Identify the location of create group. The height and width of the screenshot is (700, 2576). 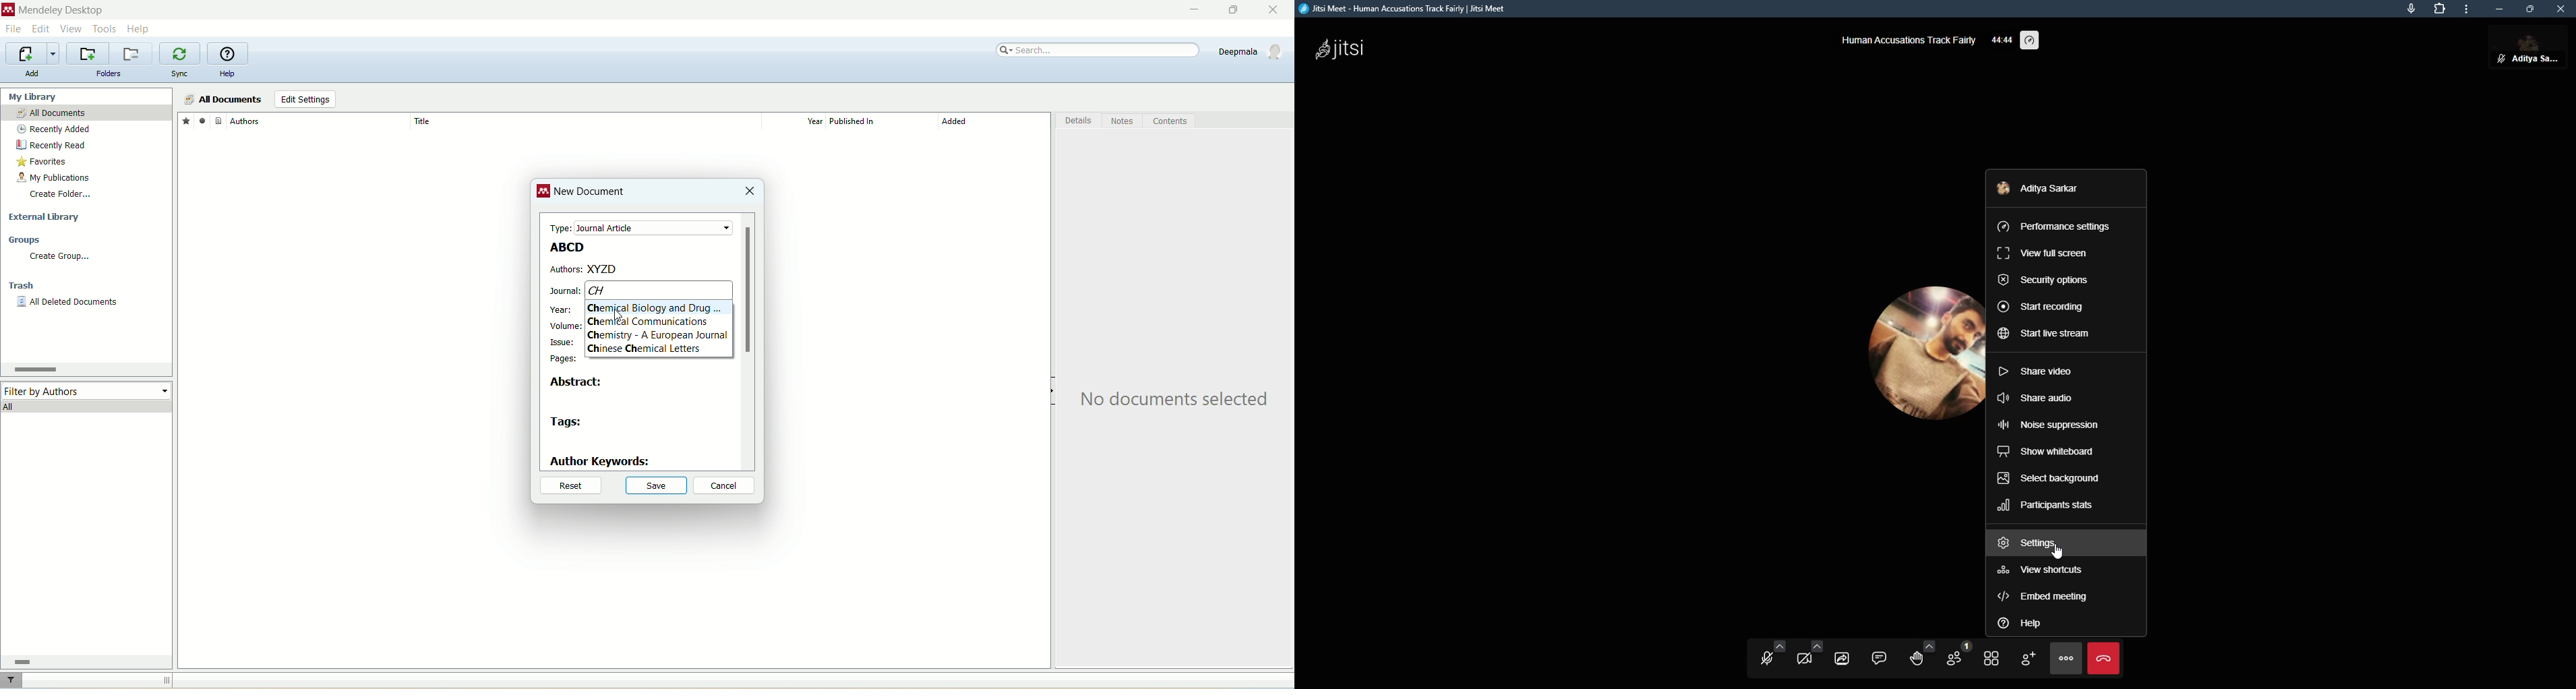
(59, 256).